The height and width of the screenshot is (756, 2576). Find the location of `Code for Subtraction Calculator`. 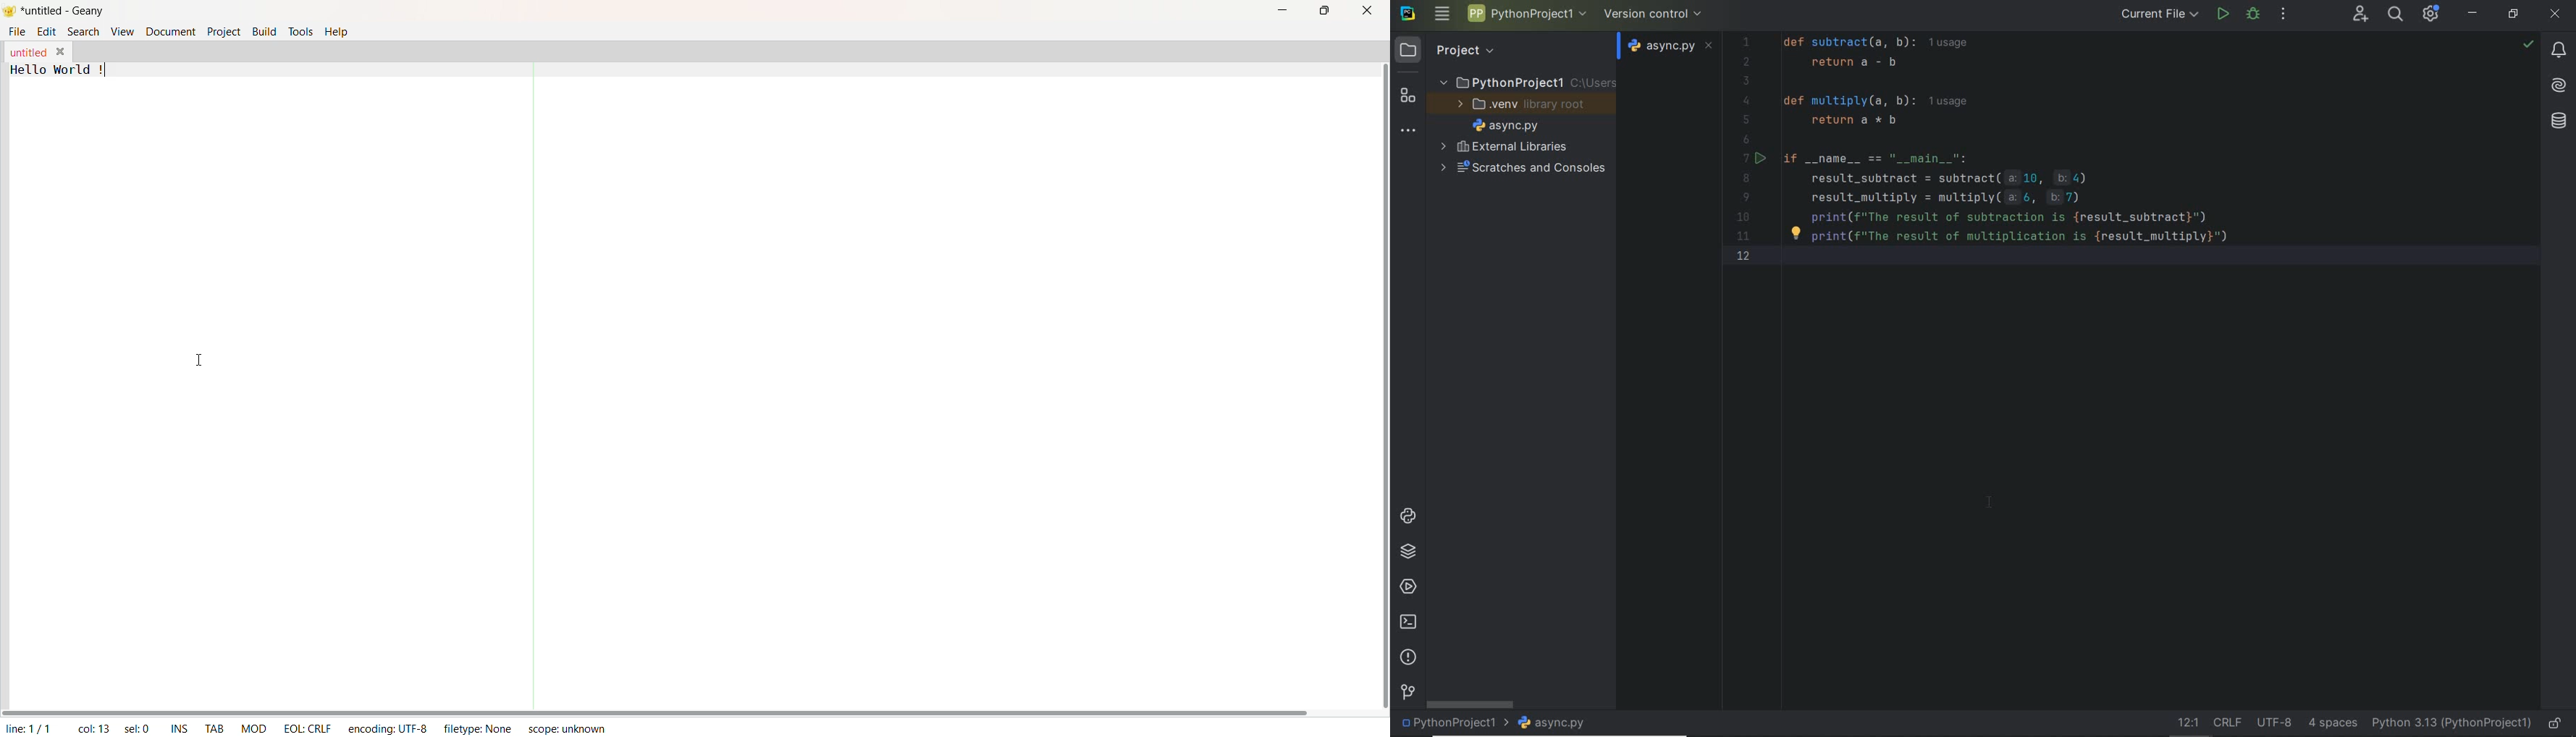

Code for Subtraction Calculator is located at coordinates (2105, 149).